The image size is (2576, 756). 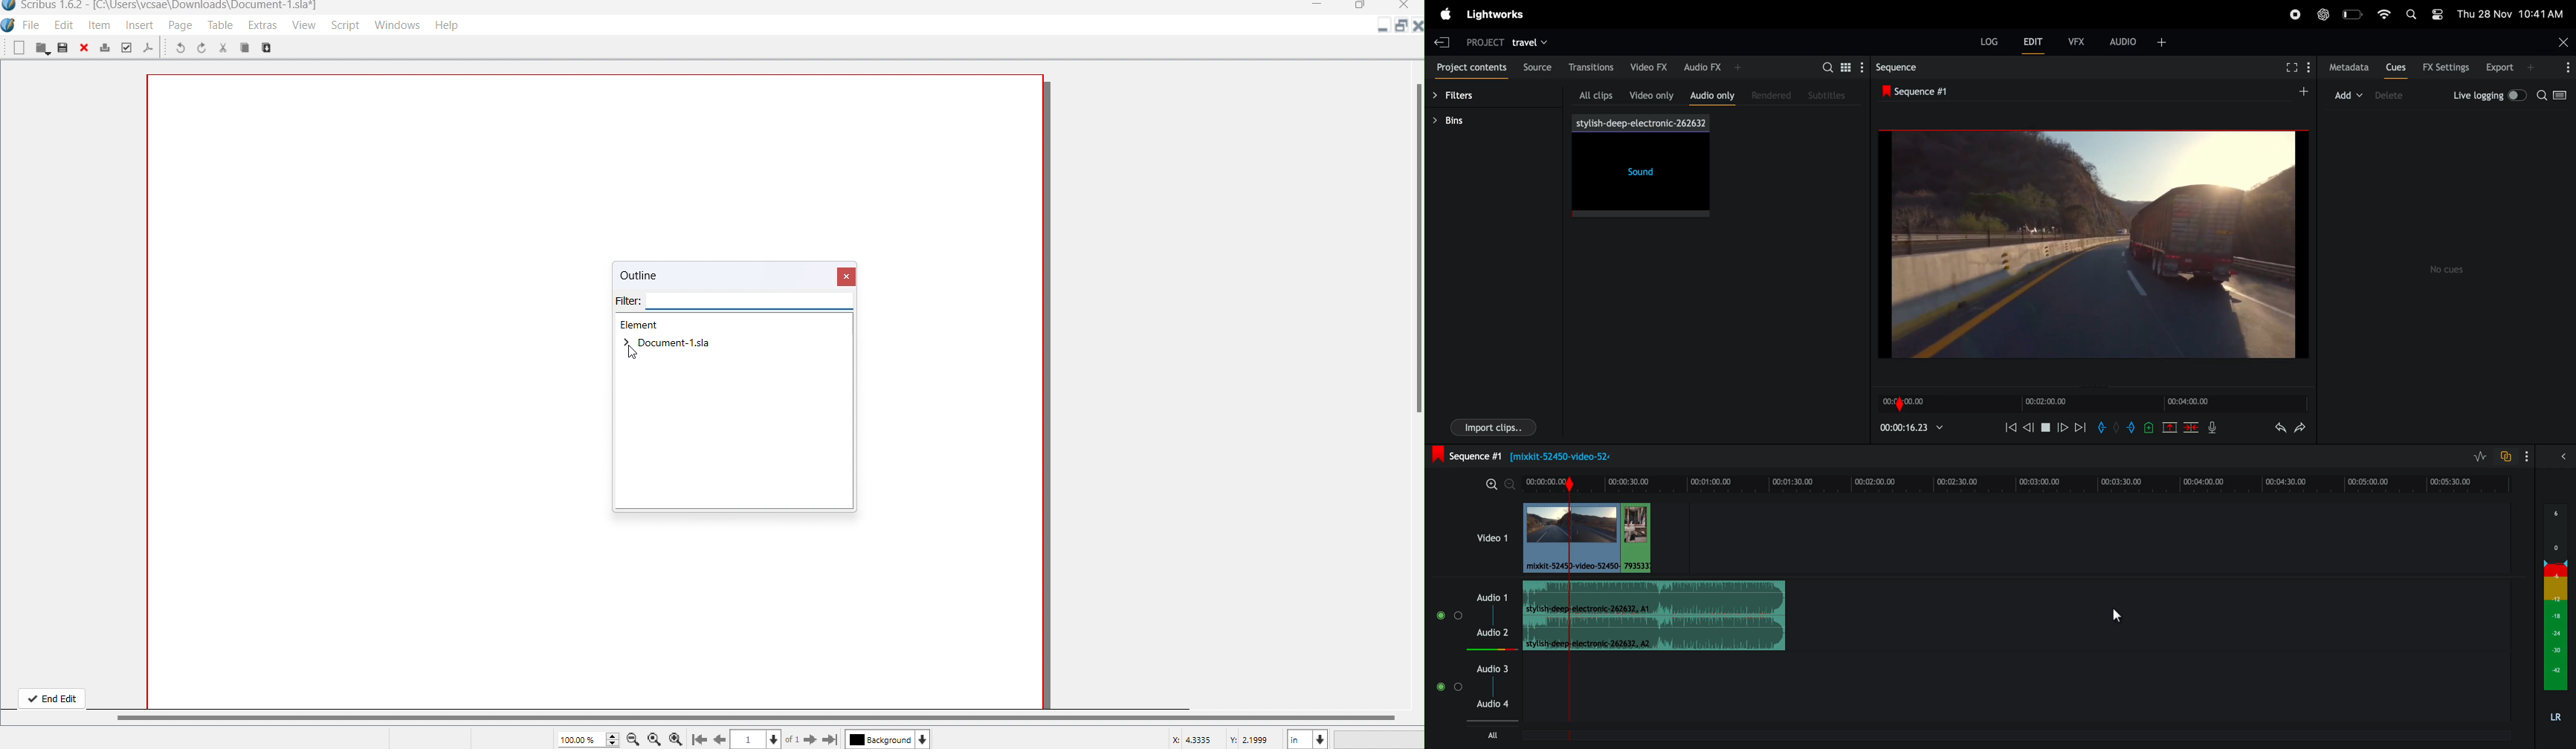 I want to click on video fx, so click(x=1649, y=66).